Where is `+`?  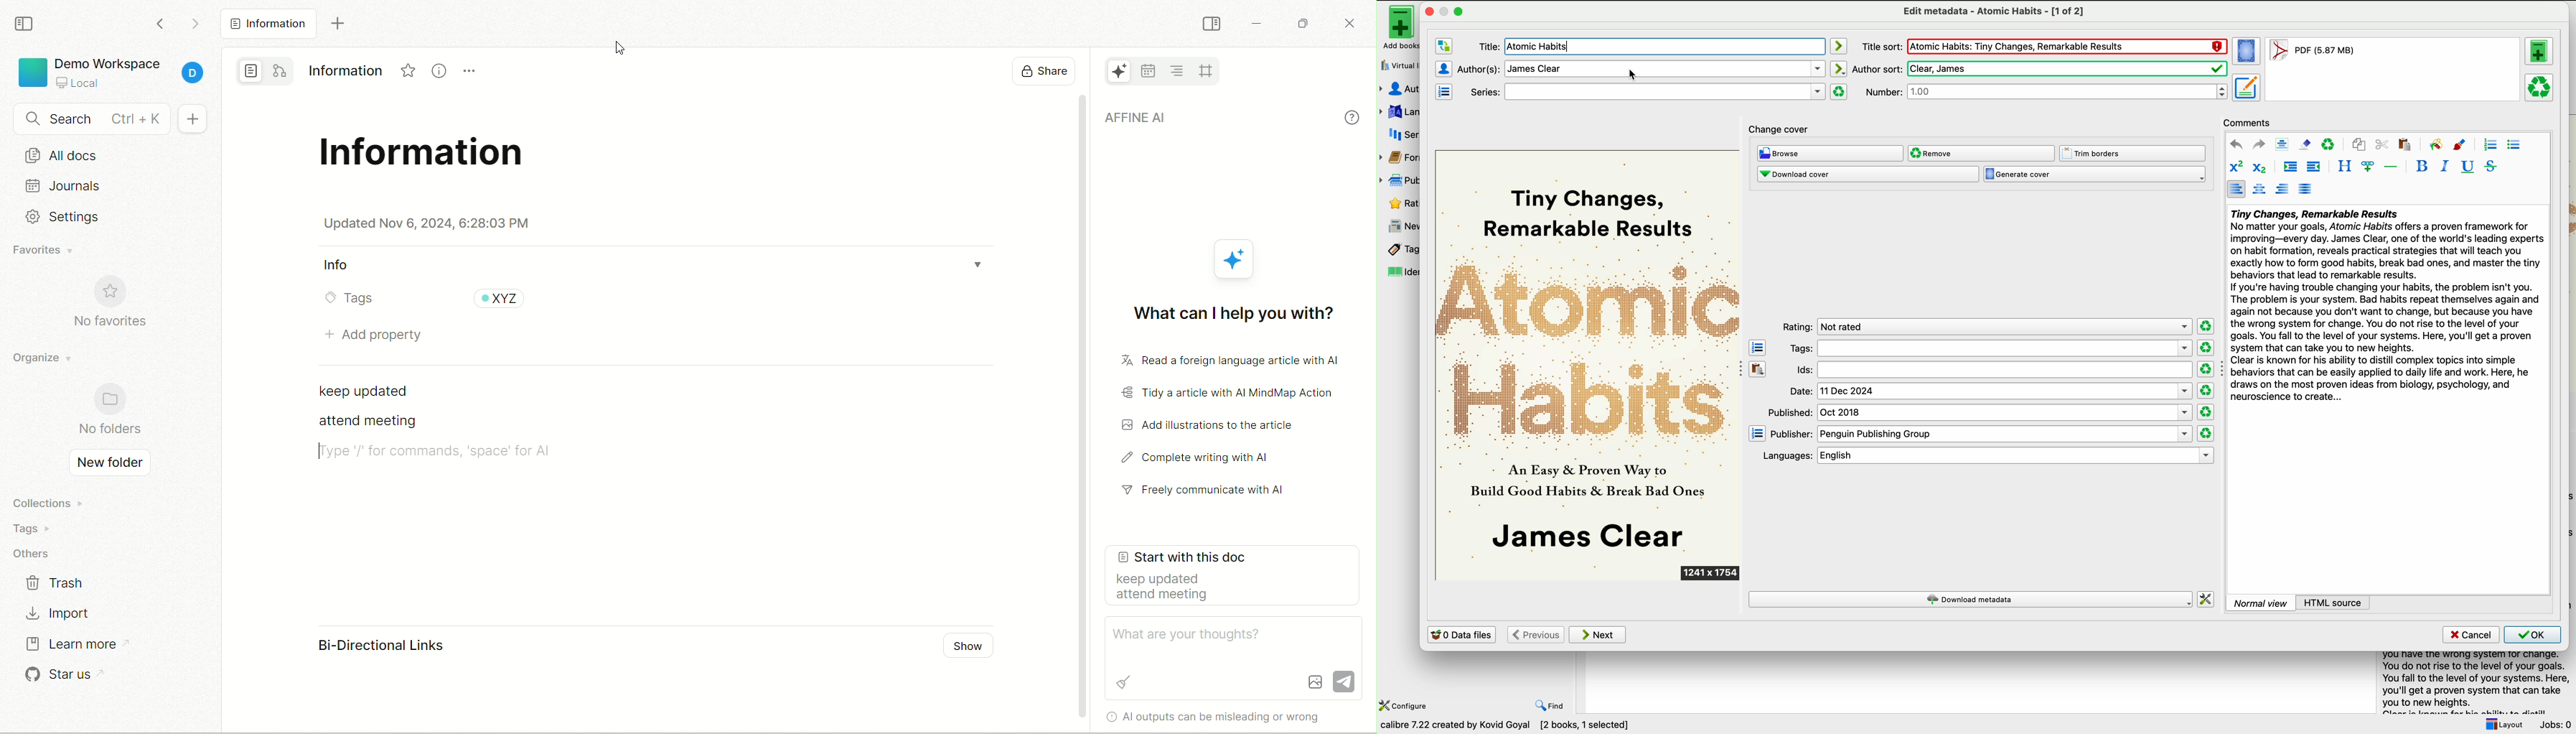
+ is located at coordinates (197, 118).